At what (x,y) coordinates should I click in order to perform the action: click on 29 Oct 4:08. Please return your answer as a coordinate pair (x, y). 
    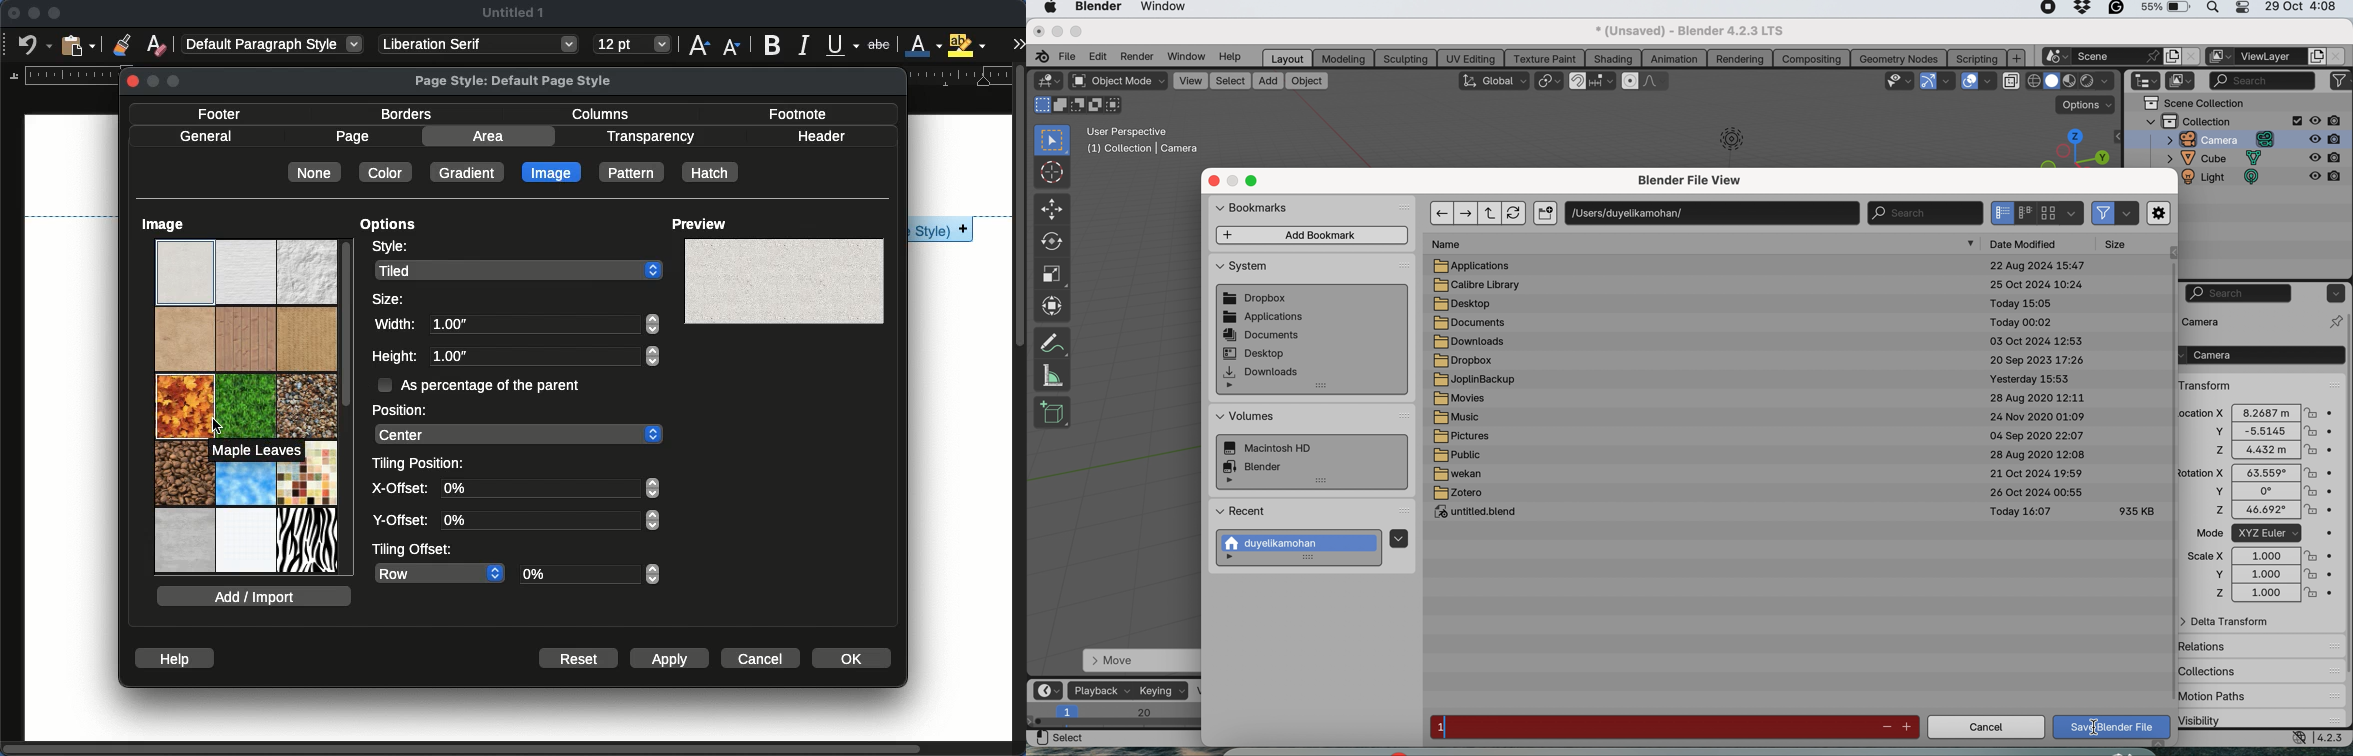
    Looking at the image, I should click on (2302, 7).